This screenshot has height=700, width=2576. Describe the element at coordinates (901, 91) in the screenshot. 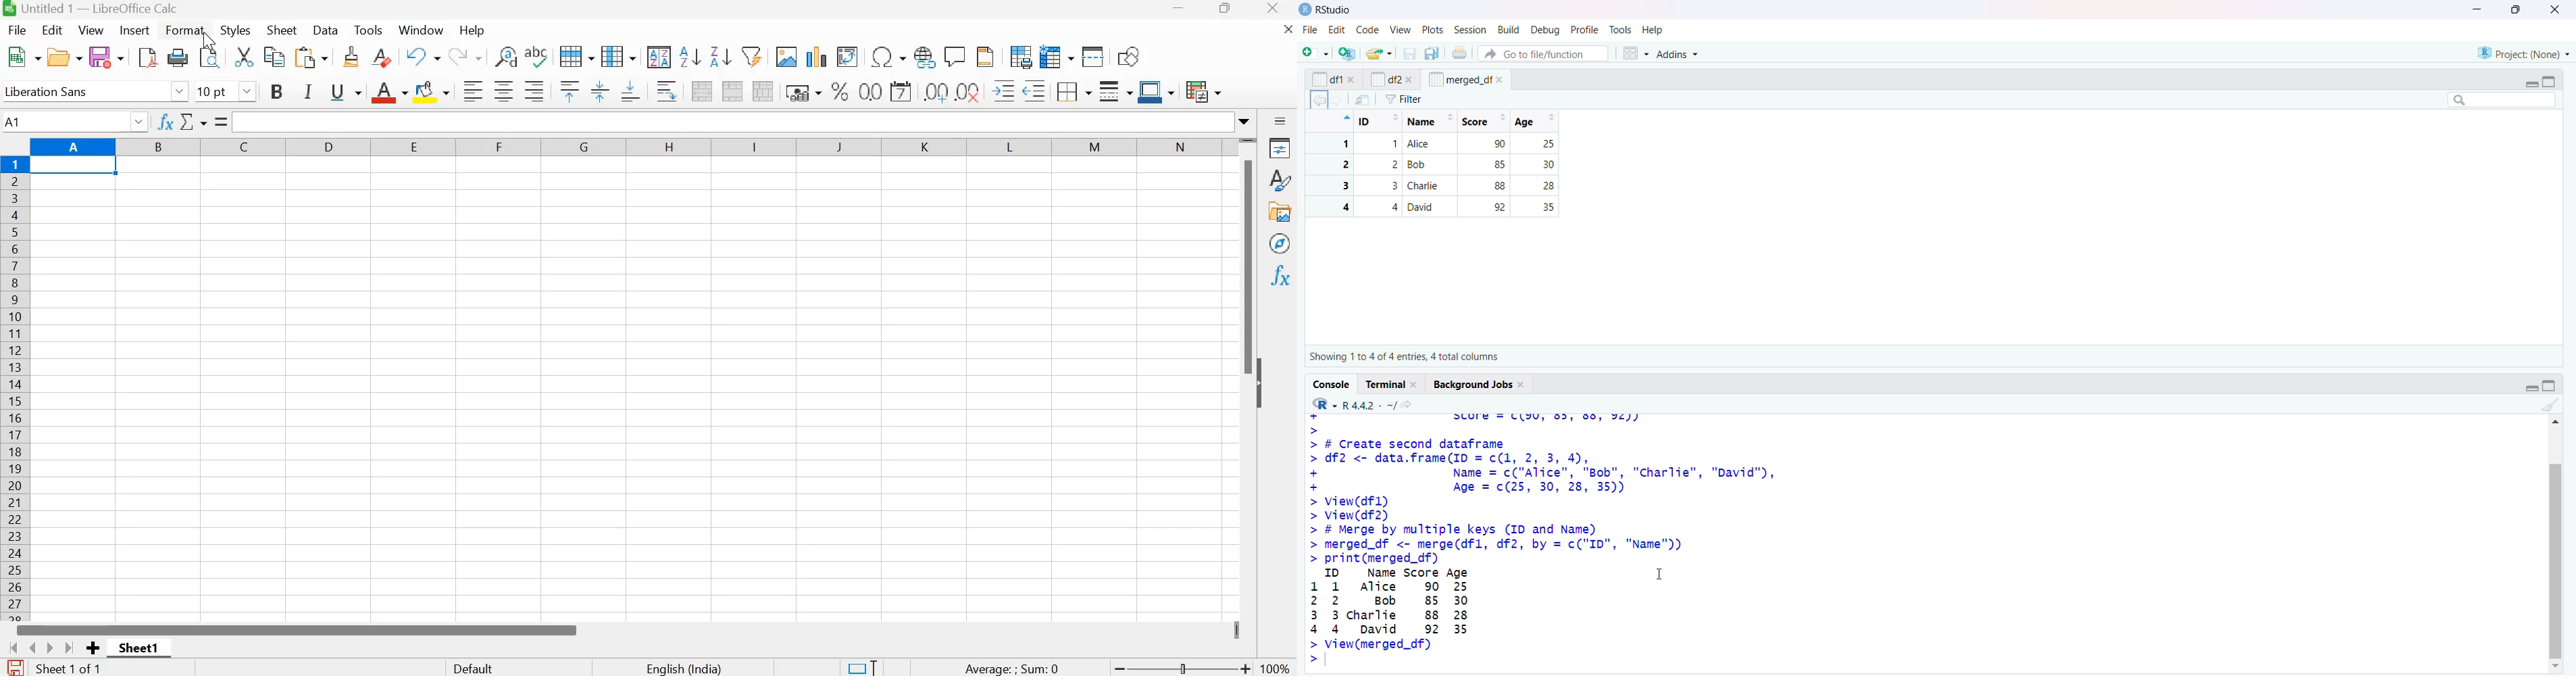

I see `Format as date` at that location.